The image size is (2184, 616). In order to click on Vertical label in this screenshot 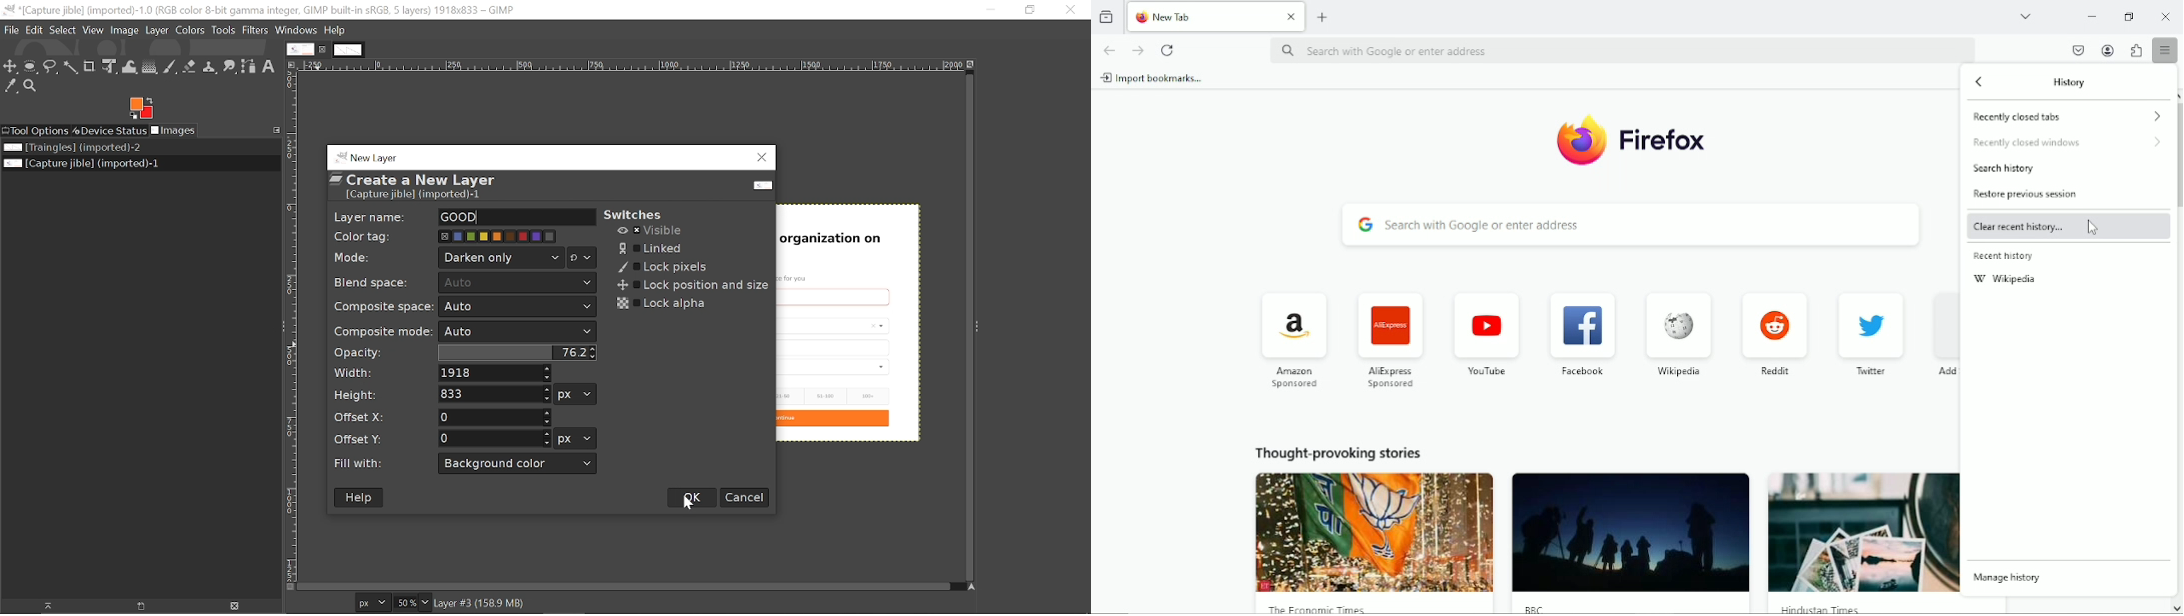, I will do `click(291, 326)`.